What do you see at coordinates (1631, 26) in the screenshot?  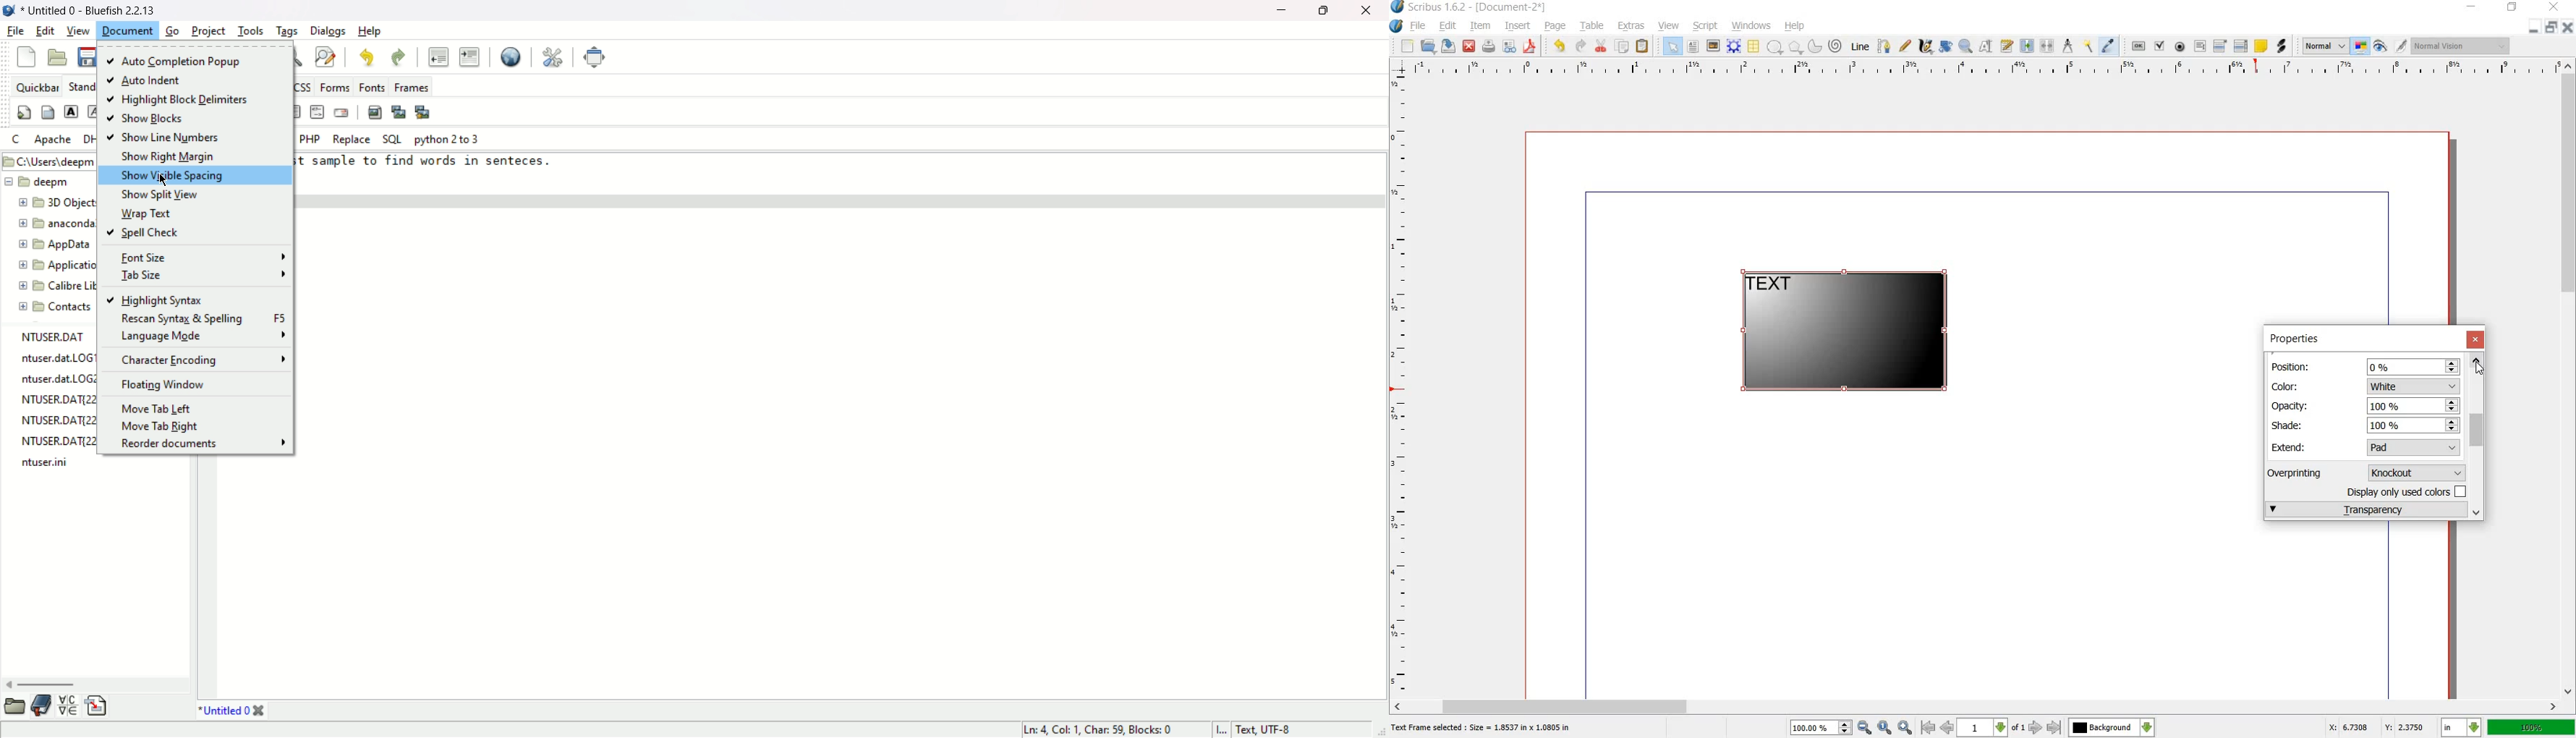 I see `extras` at bounding box center [1631, 26].